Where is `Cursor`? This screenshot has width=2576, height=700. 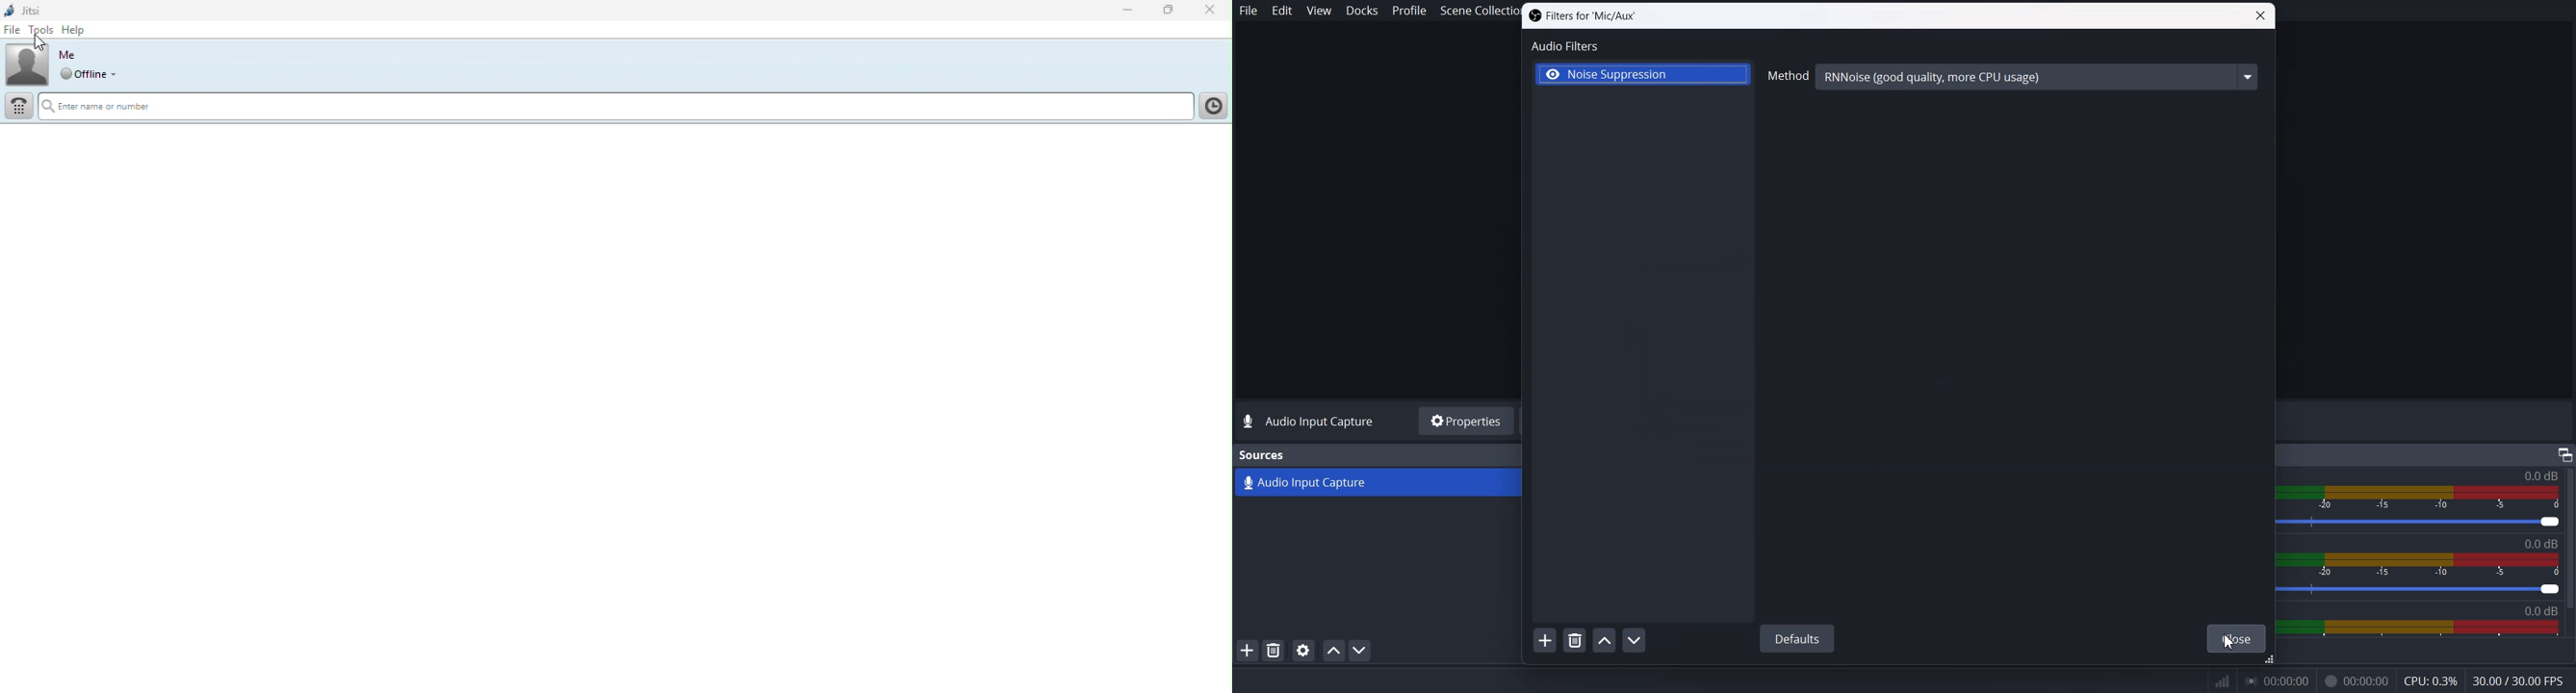 Cursor is located at coordinates (2229, 641).